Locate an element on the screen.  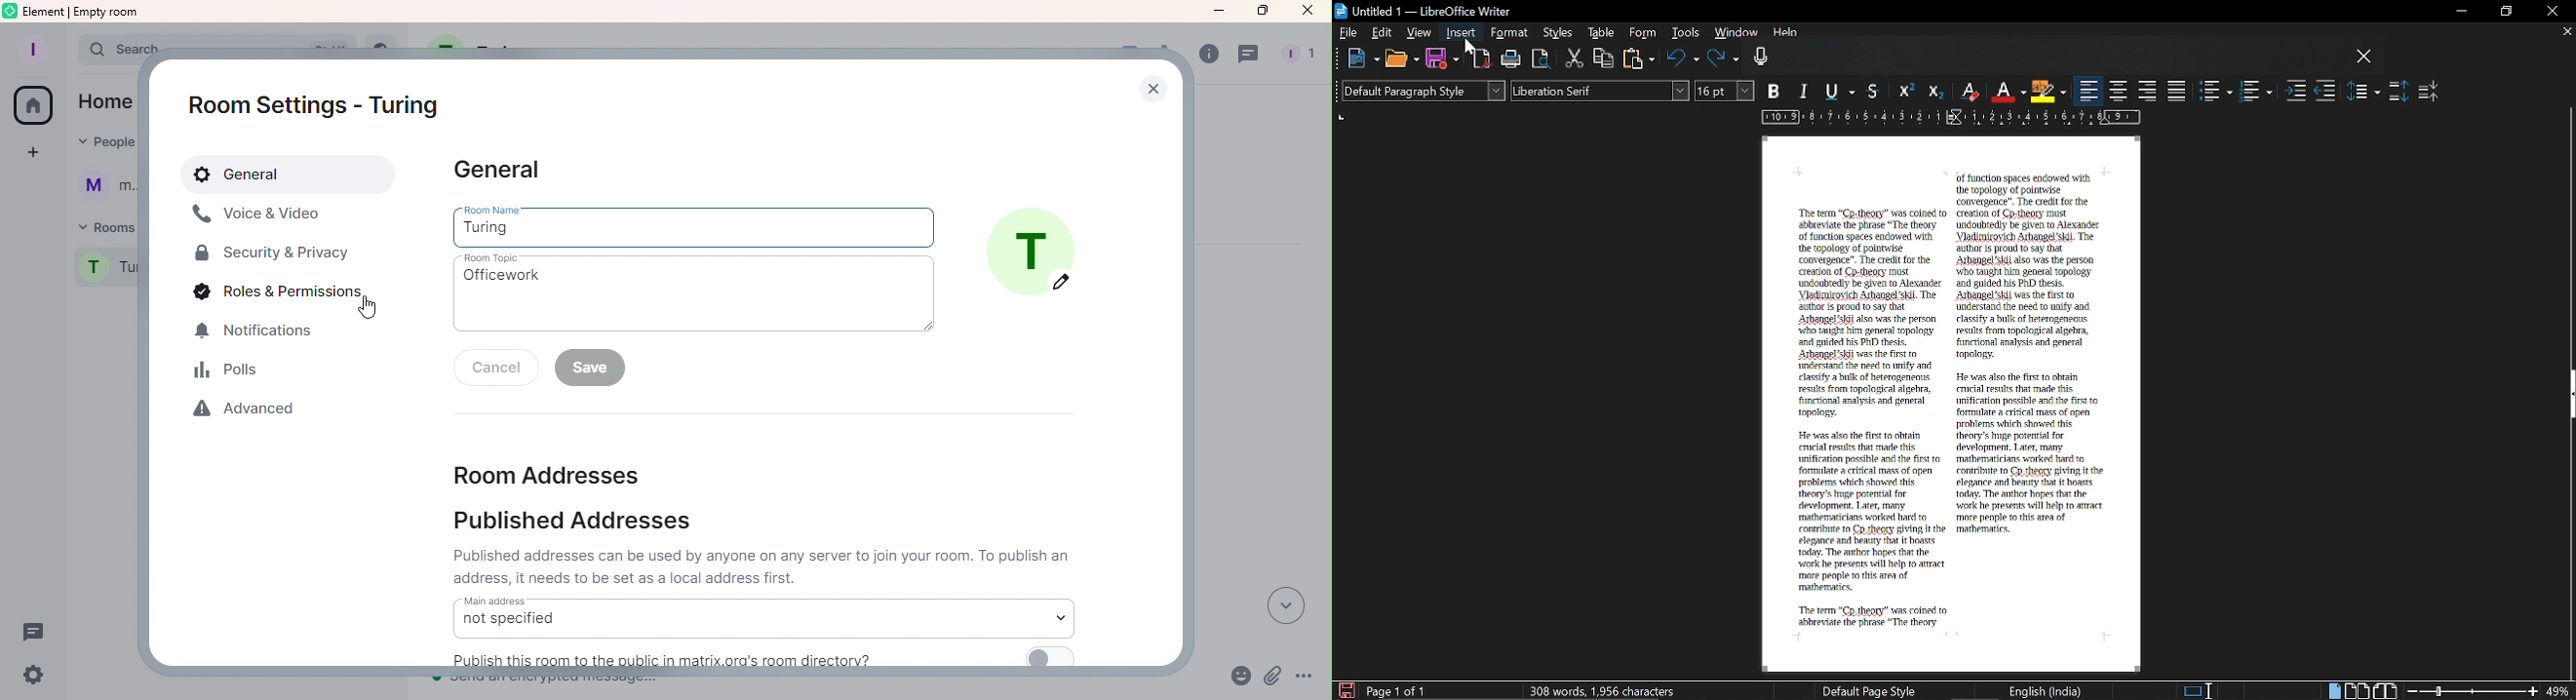
Close current tab is located at coordinates (2567, 31).